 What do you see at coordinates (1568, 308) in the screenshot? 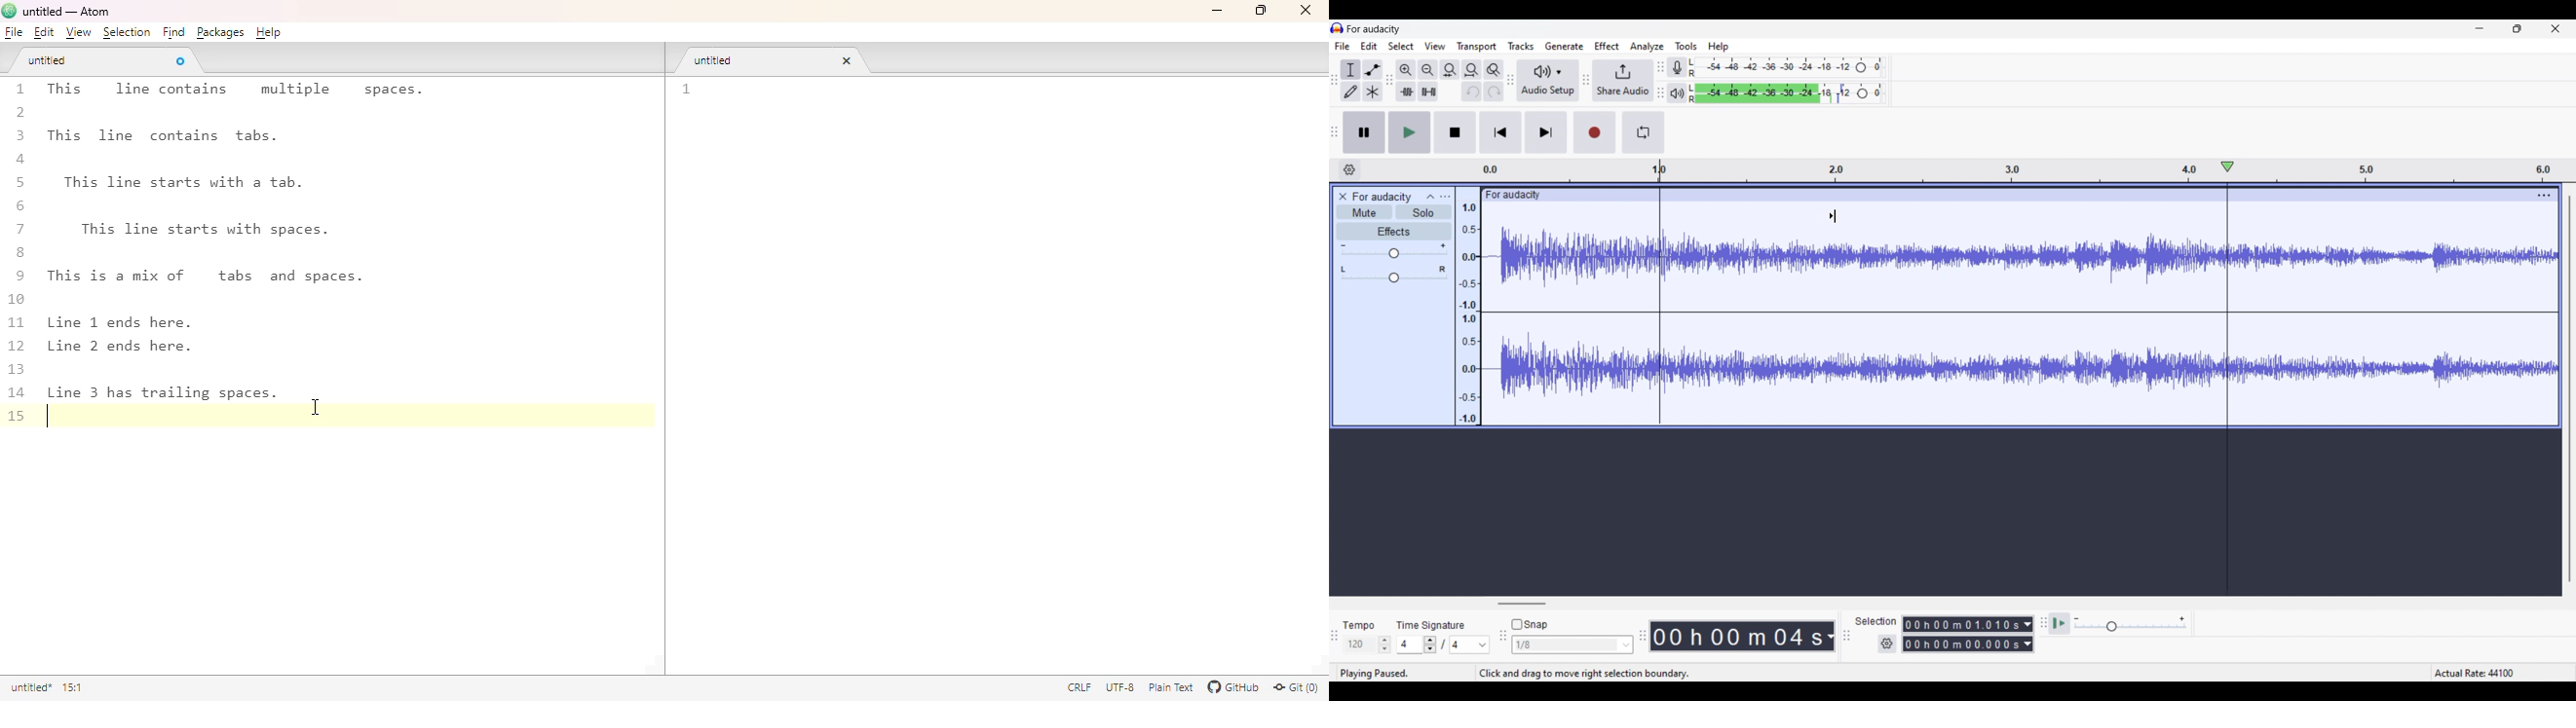
I see `Current track` at bounding box center [1568, 308].